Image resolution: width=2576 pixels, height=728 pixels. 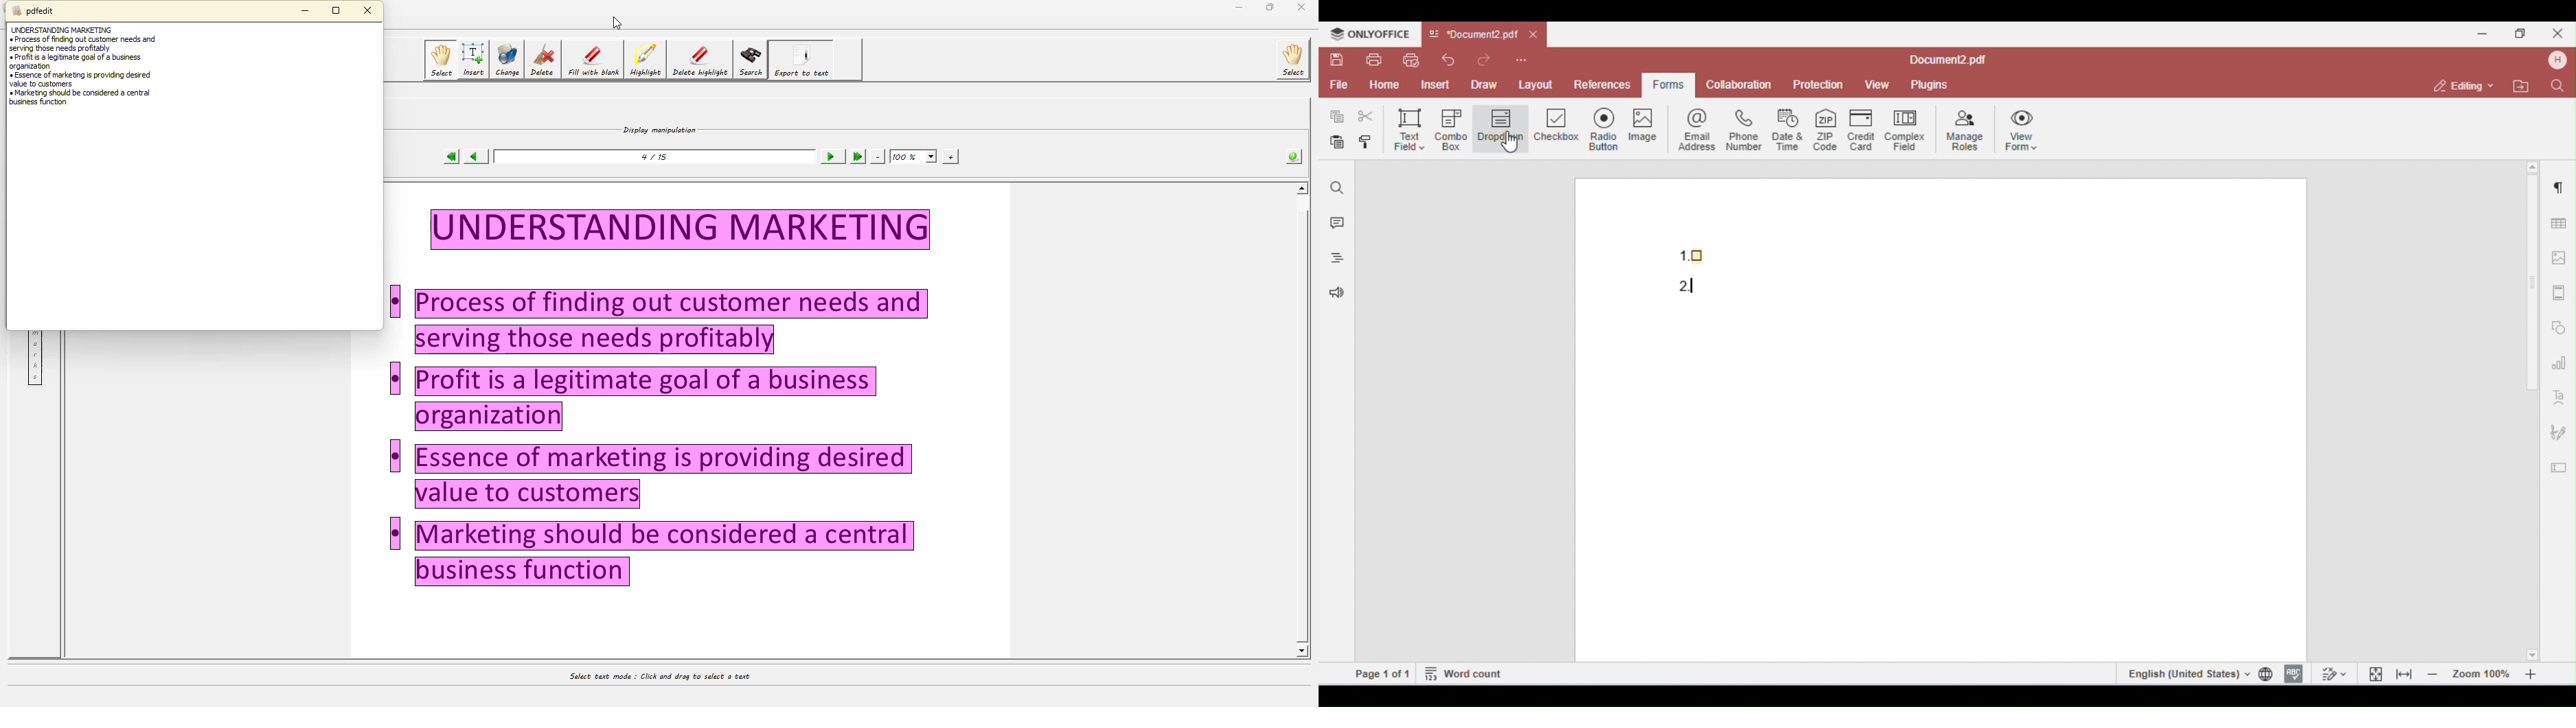 I want to click on maximize, so click(x=2524, y=33).